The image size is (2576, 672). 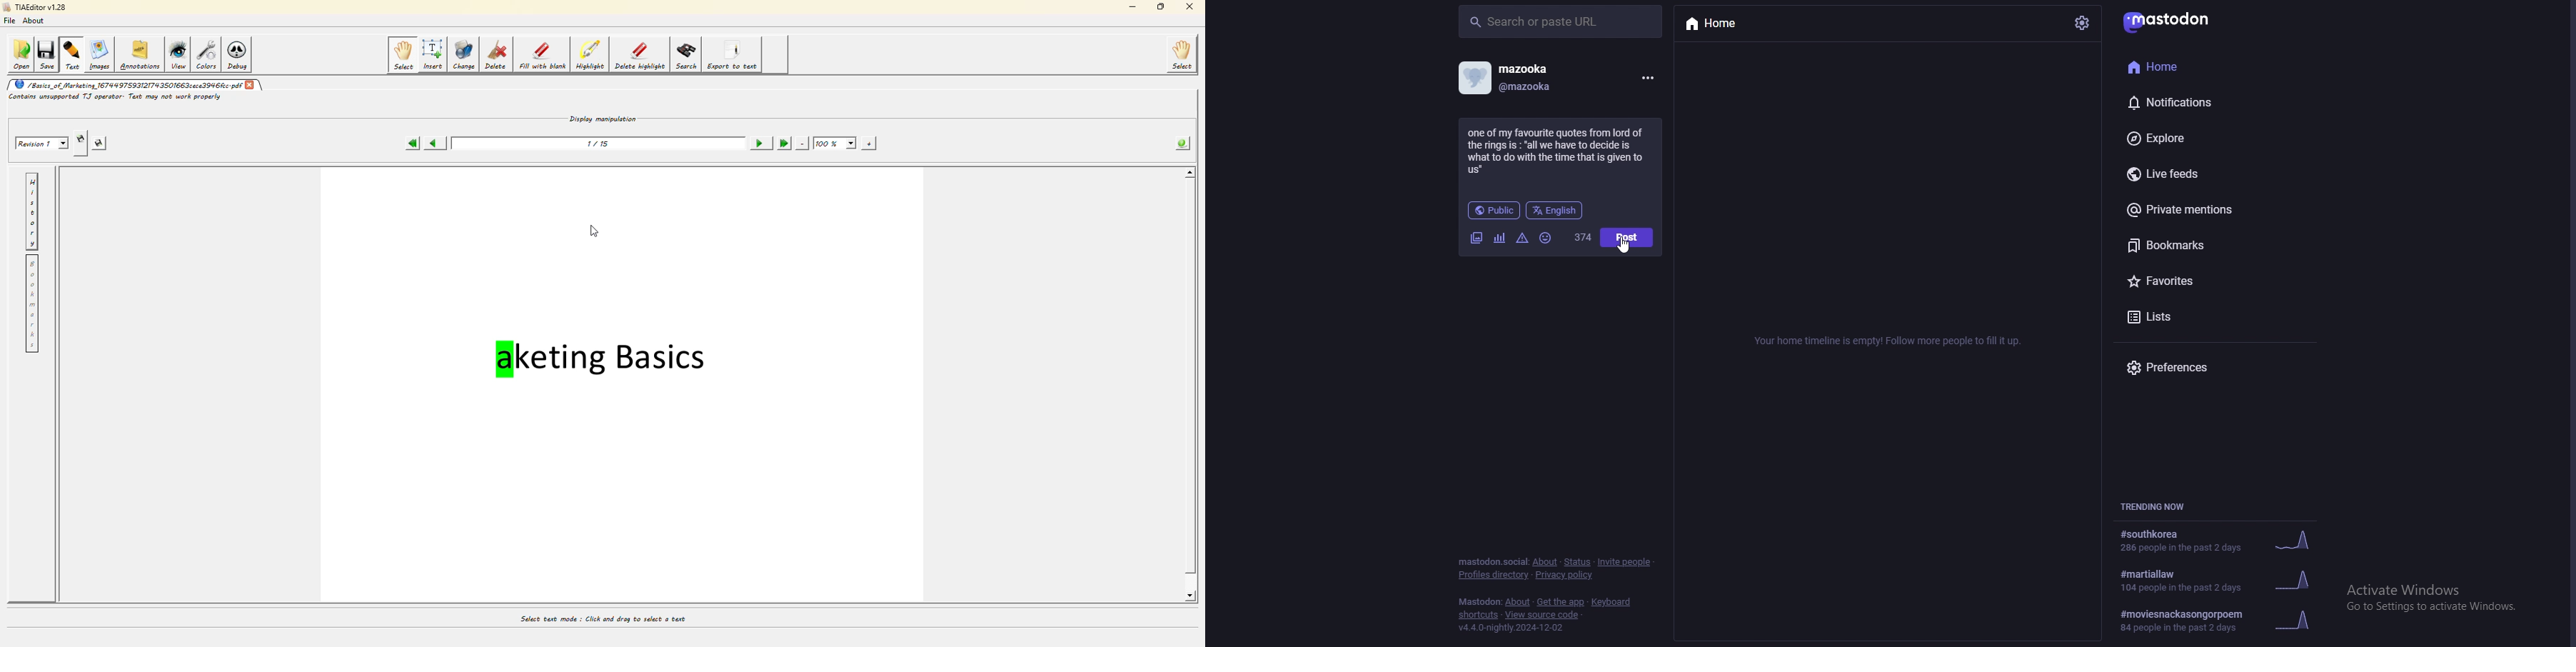 What do you see at coordinates (1577, 563) in the screenshot?
I see `status` at bounding box center [1577, 563].